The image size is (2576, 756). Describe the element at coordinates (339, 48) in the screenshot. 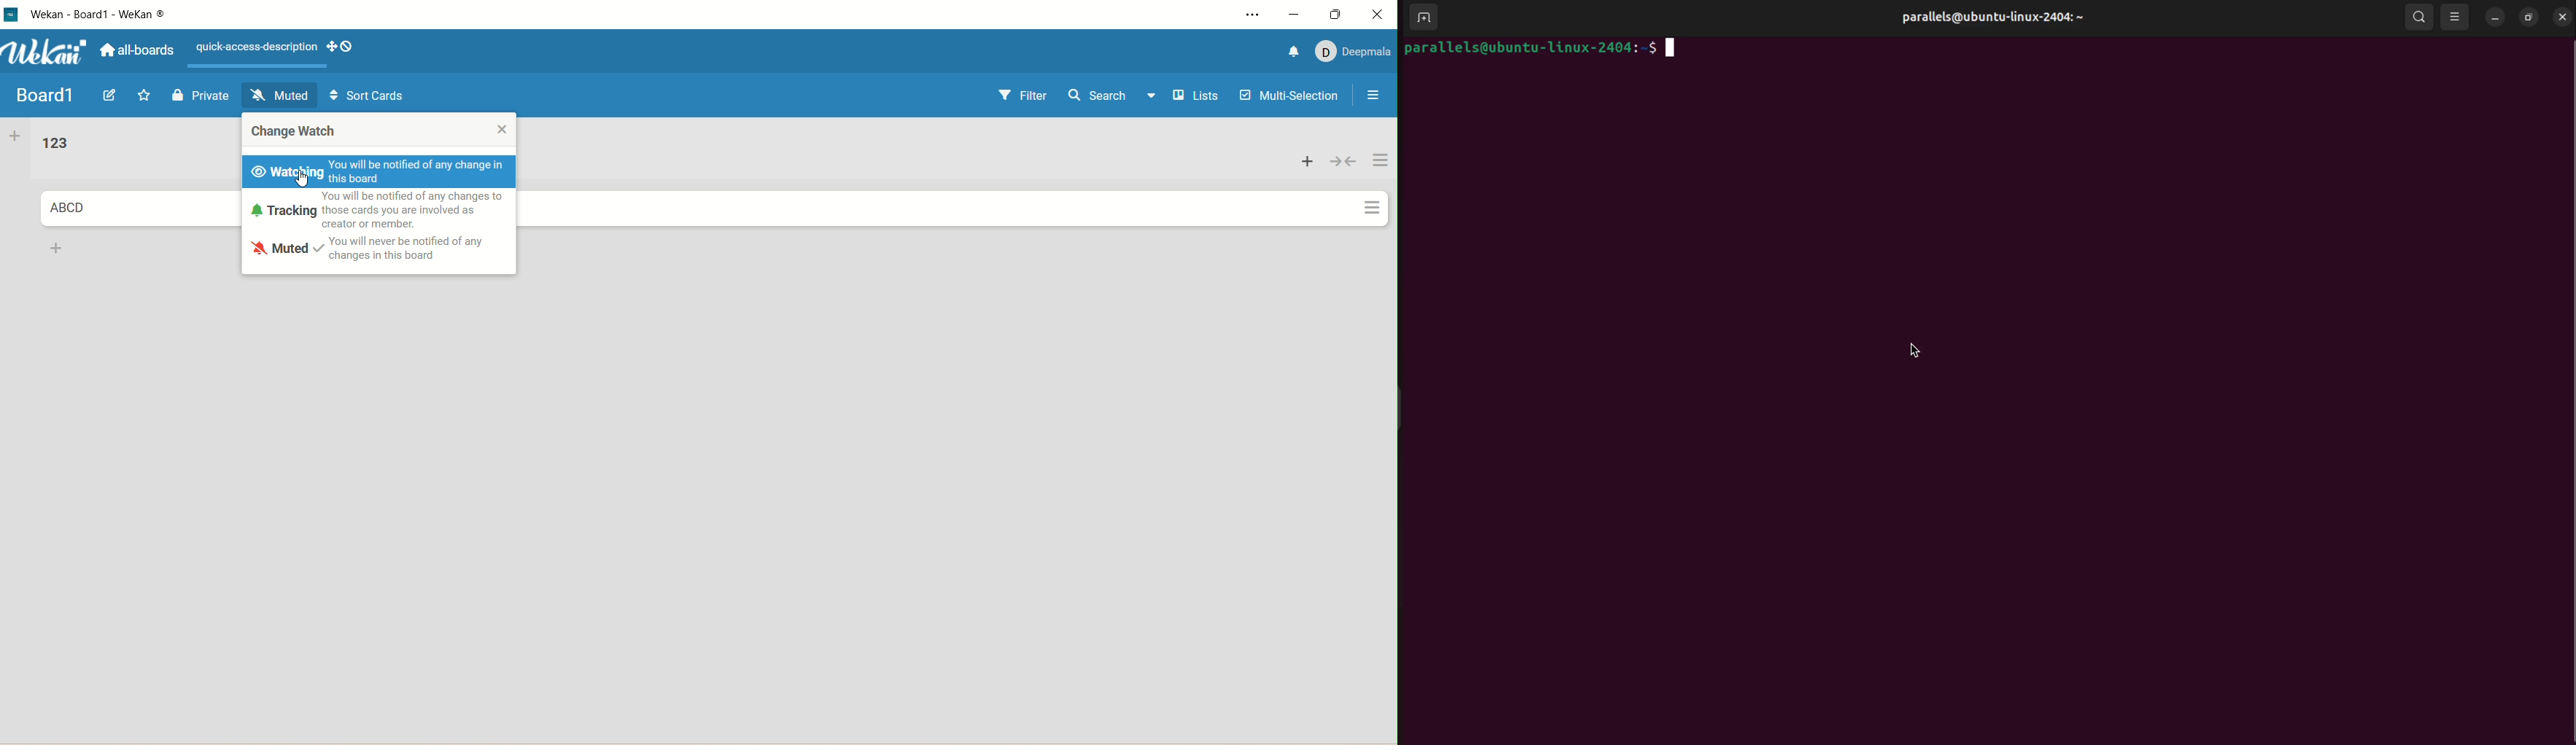

I see `show-desktop-drag-handles` at that location.